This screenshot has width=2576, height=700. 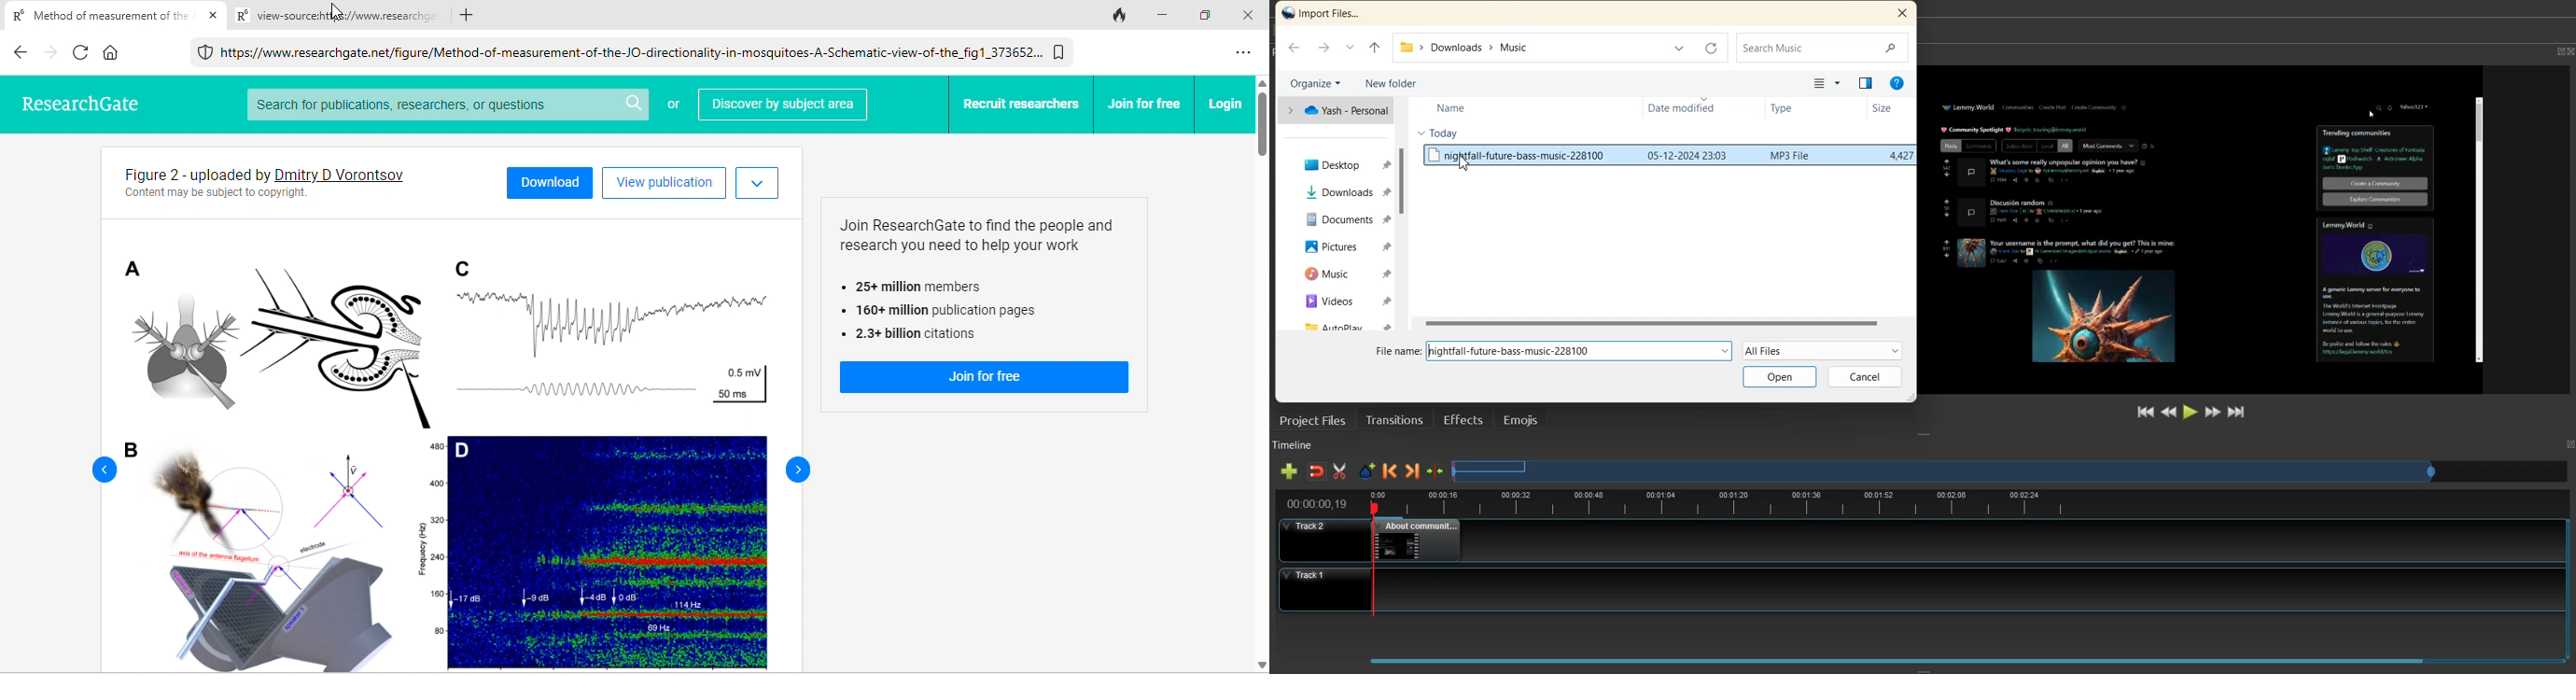 I want to click on Rewind, so click(x=2169, y=411).